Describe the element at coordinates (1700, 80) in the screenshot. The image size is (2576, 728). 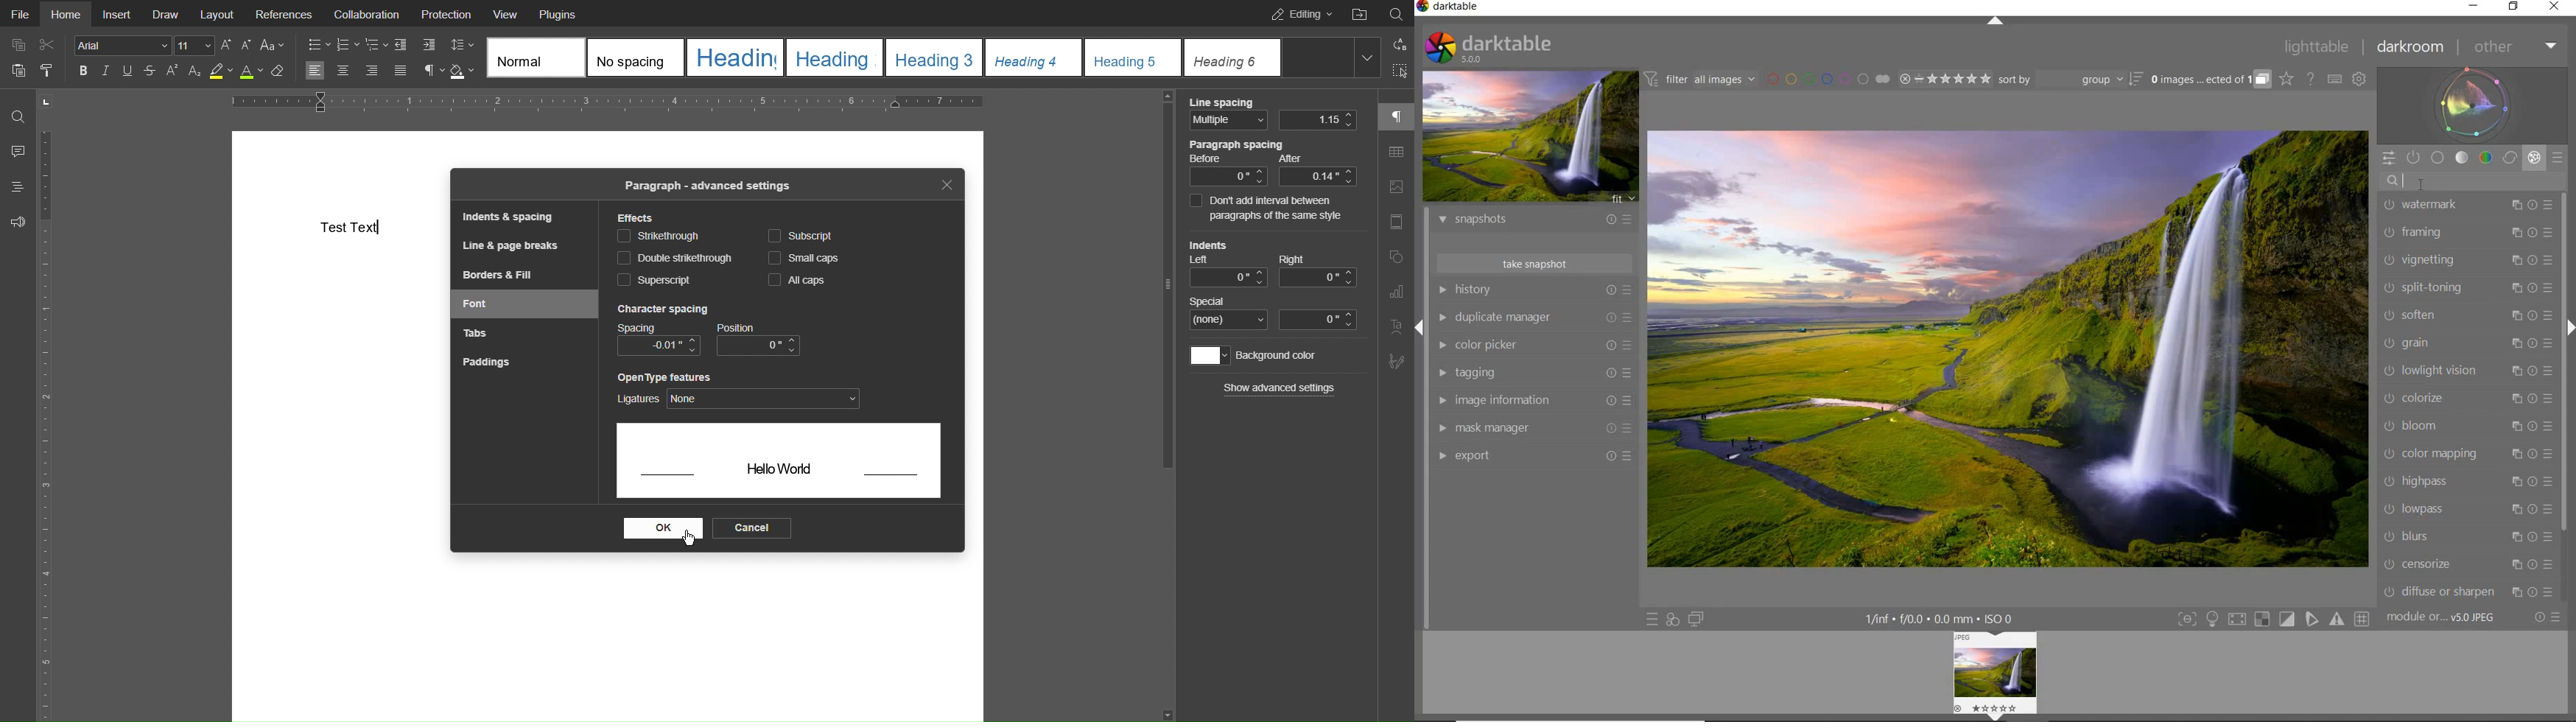
I see `FILTER IMAGES BASED ON THEIR MODULE ORDER` at that location.